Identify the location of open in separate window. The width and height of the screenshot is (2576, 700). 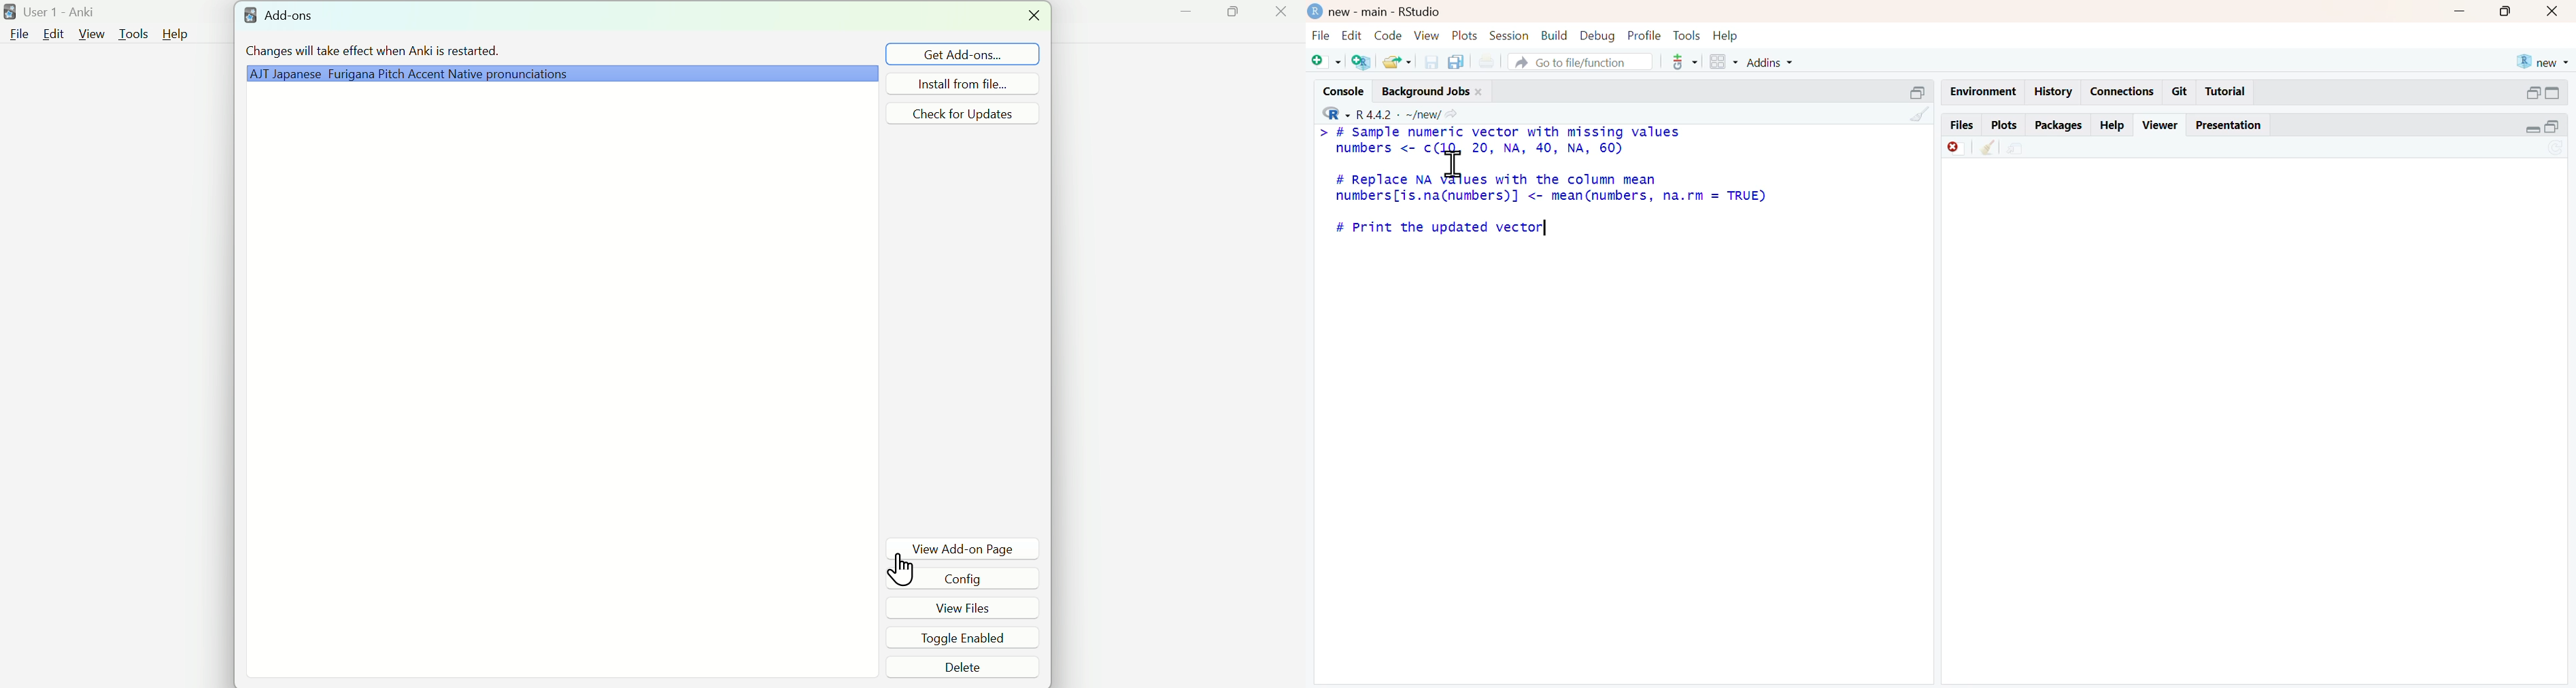
(2552, 126).